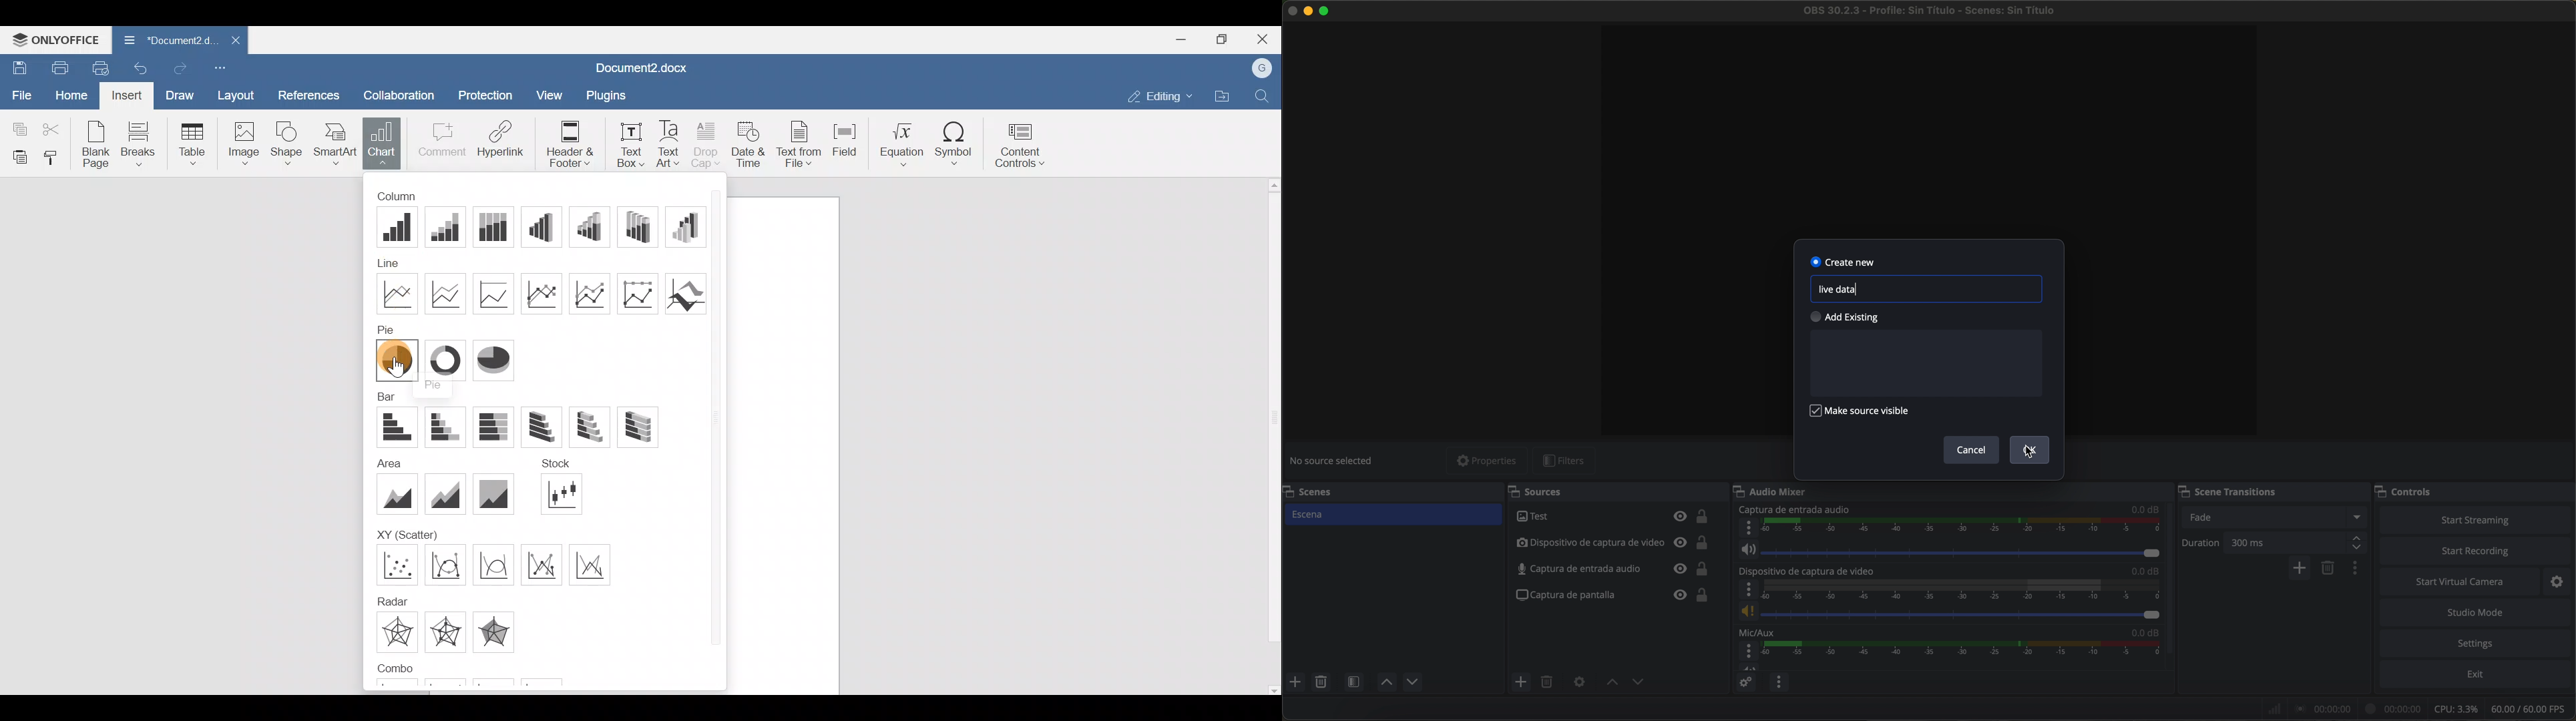 The height and width of the screenshot is (728, 2576). What do you see at coordinates (1522, 682) in the screenshot?
I see `click on add source` at bounding box center [1522, 682].